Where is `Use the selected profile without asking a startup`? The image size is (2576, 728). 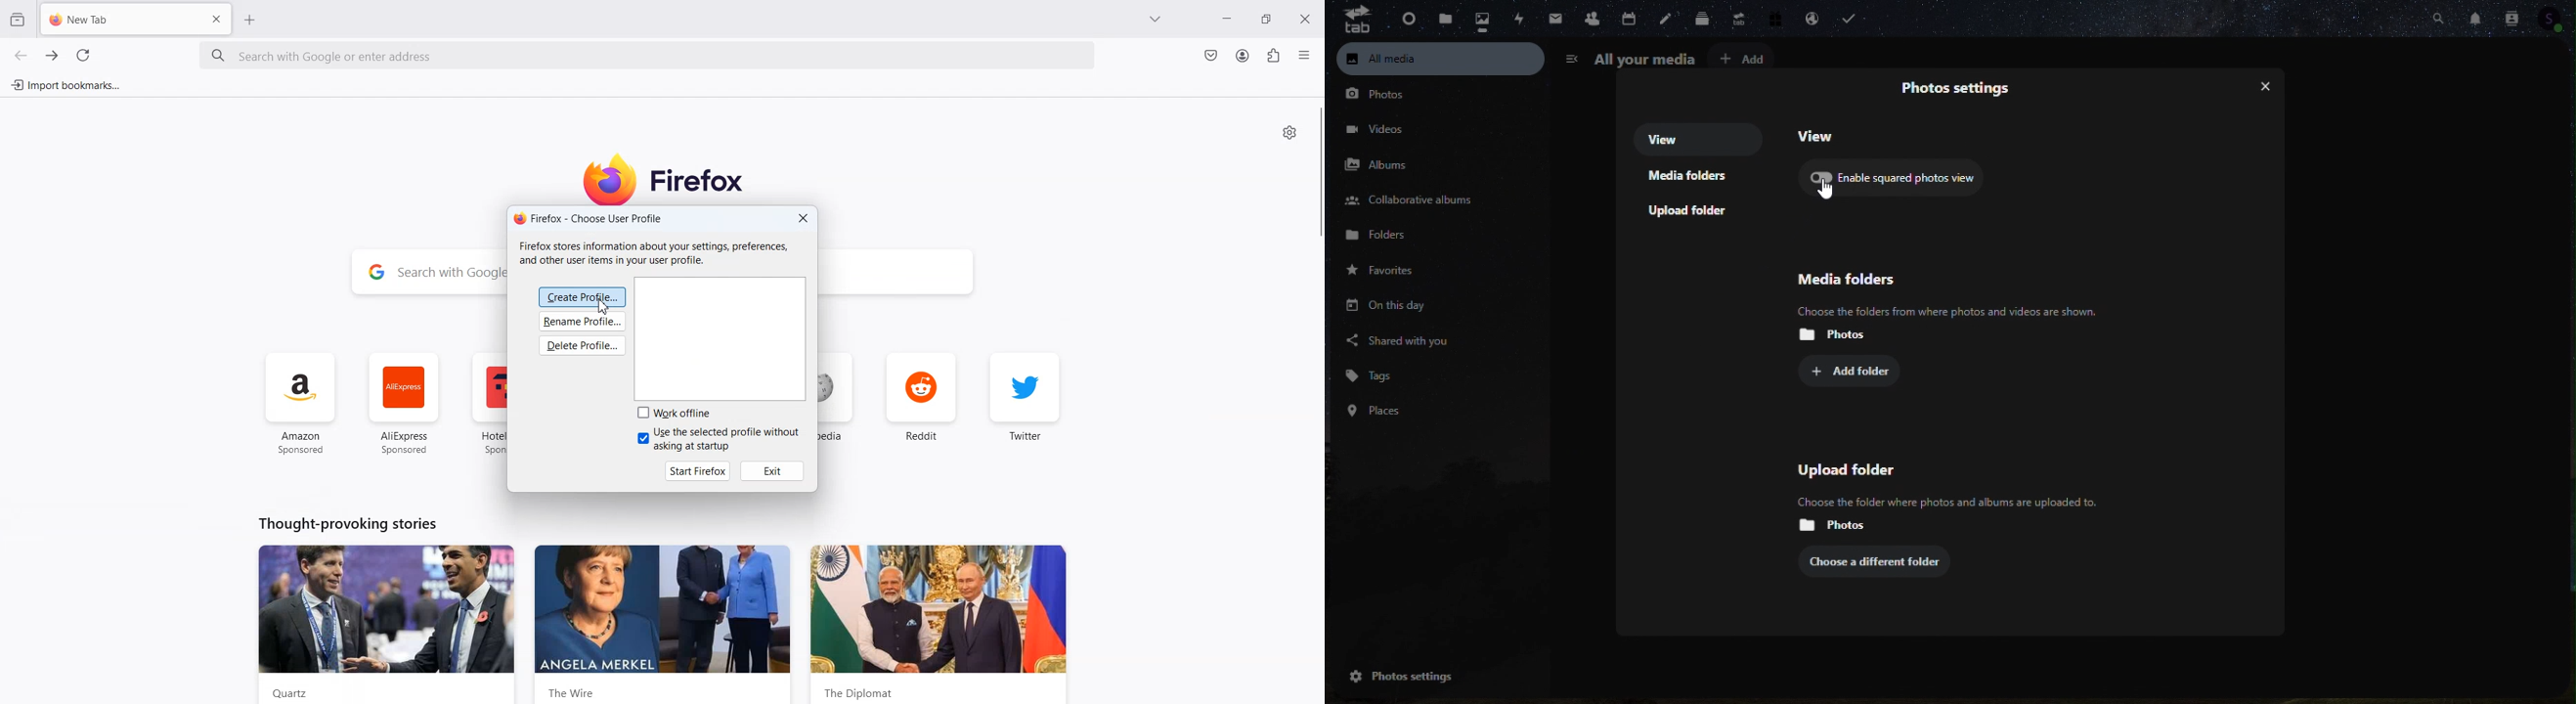
Use the selected profile without asking a startup is located at coordinates (720, 440).